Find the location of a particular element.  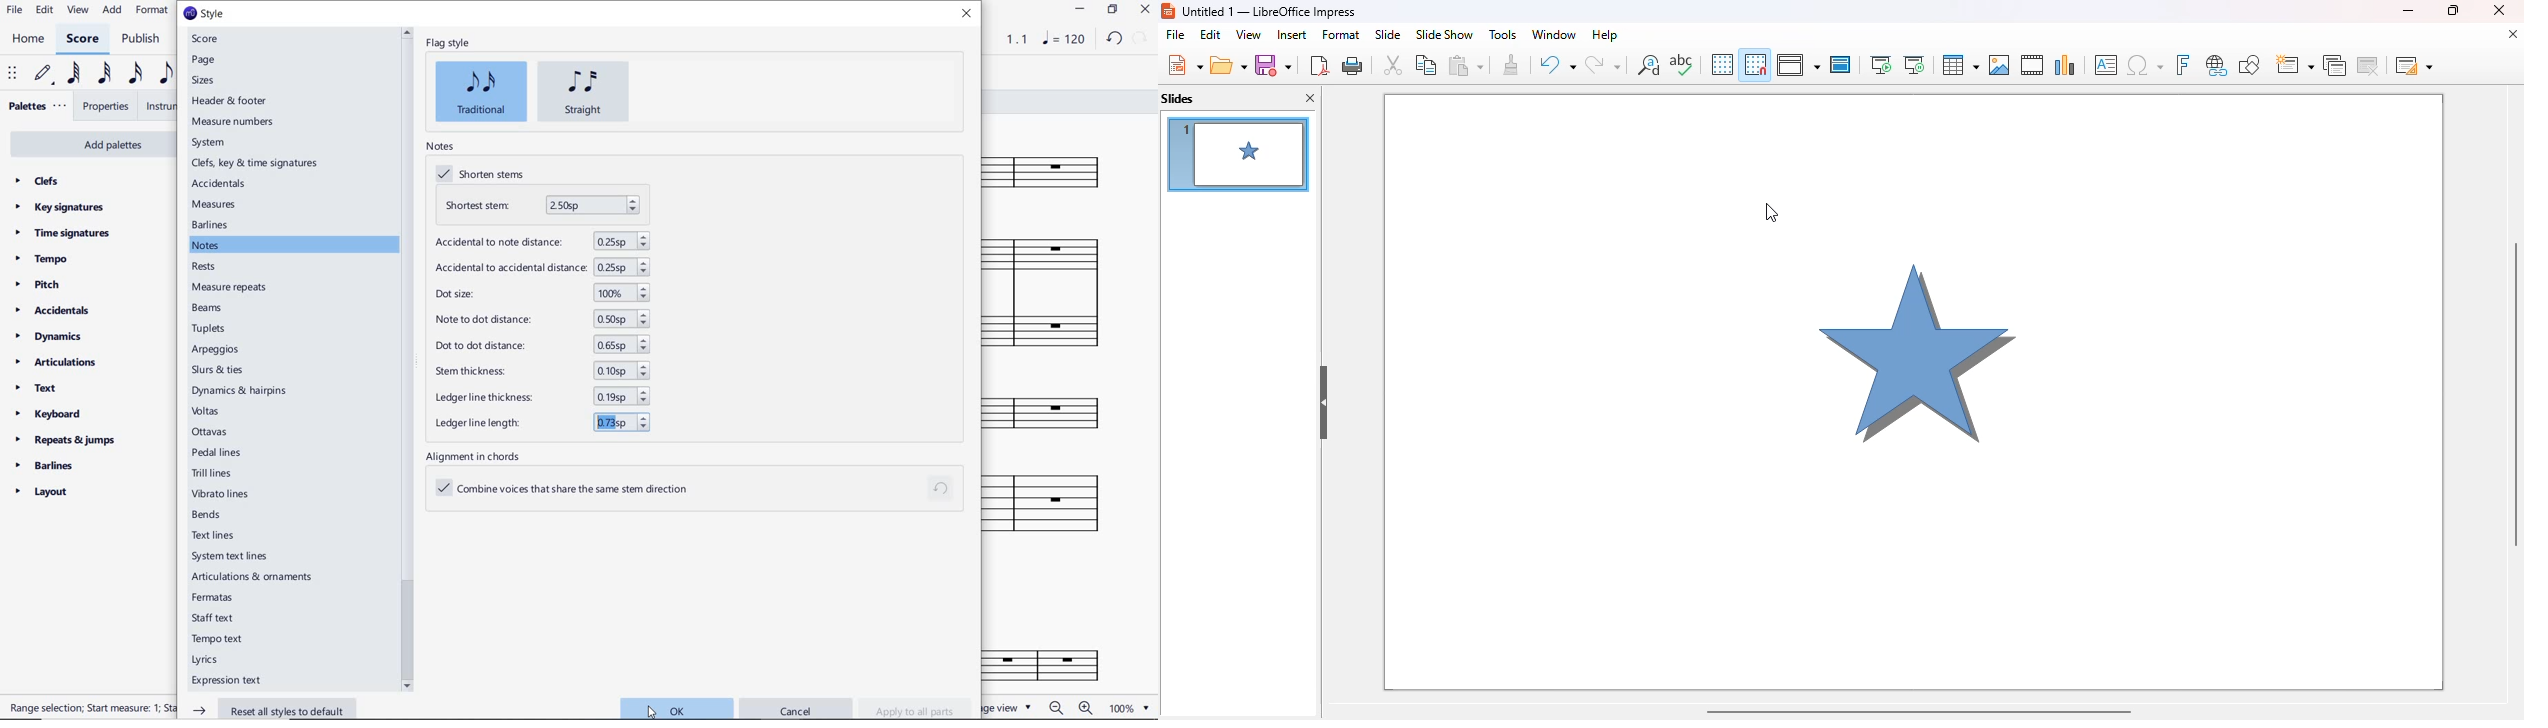

add is located at coordinates (112, 11).